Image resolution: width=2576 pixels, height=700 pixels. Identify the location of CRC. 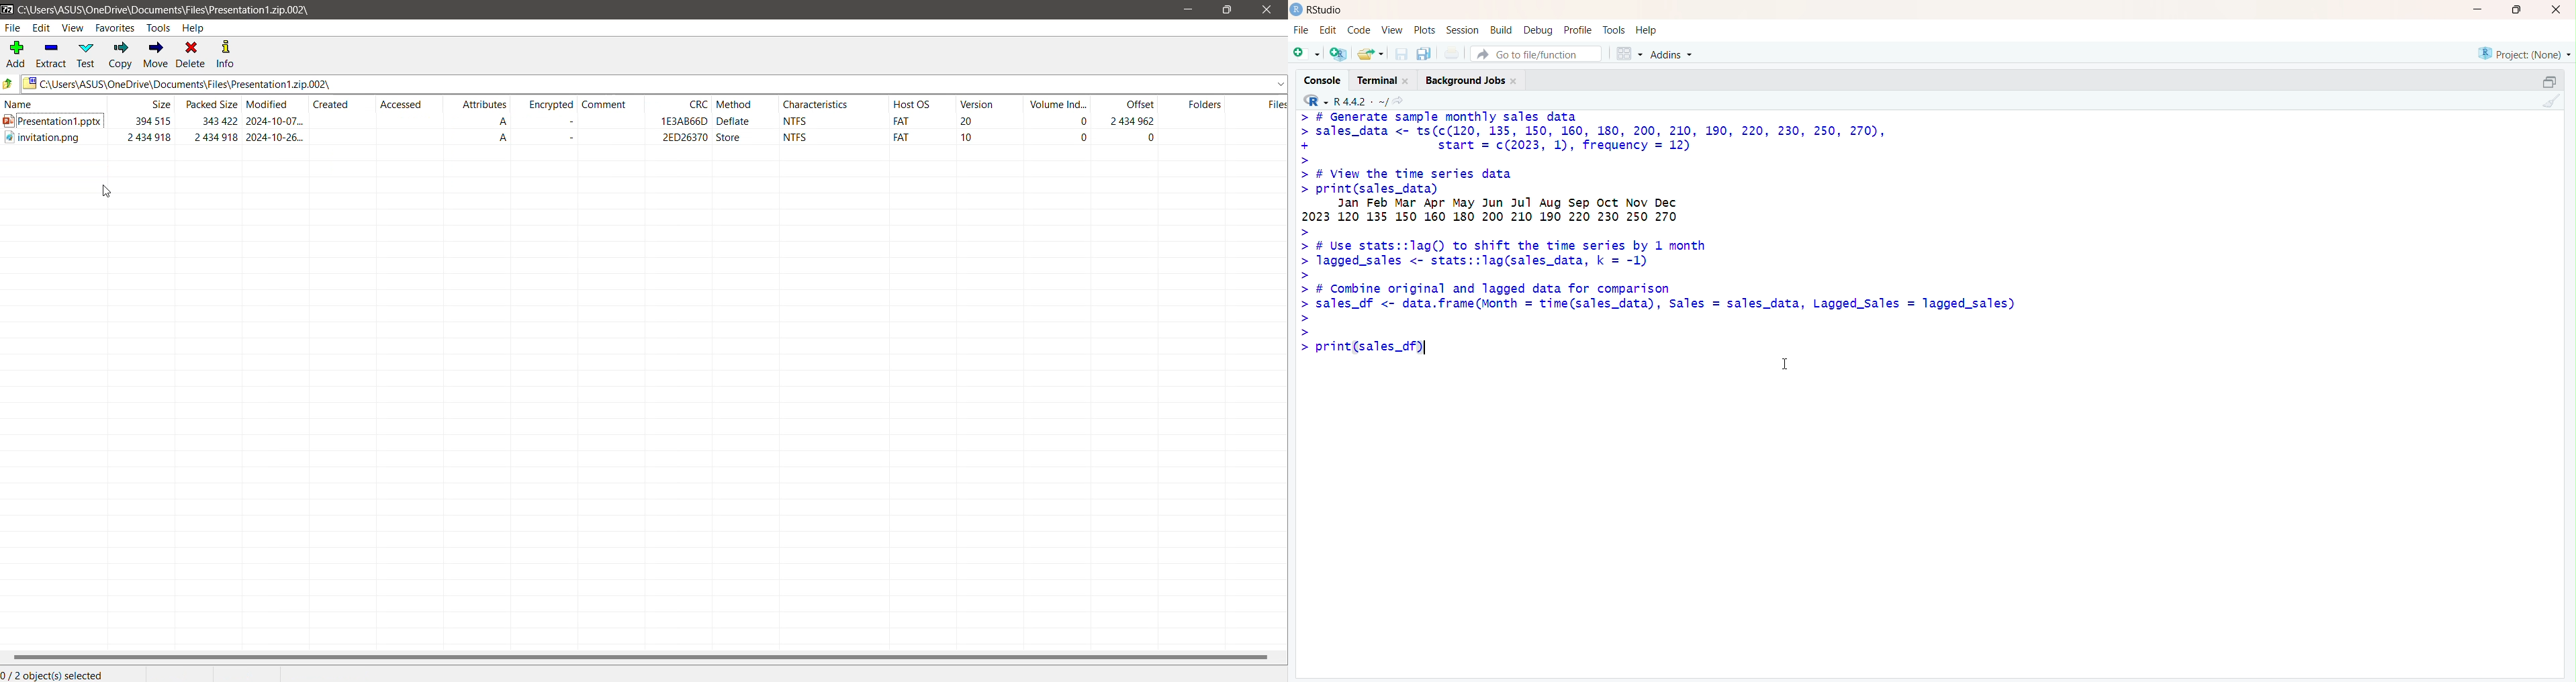
(686, 103).